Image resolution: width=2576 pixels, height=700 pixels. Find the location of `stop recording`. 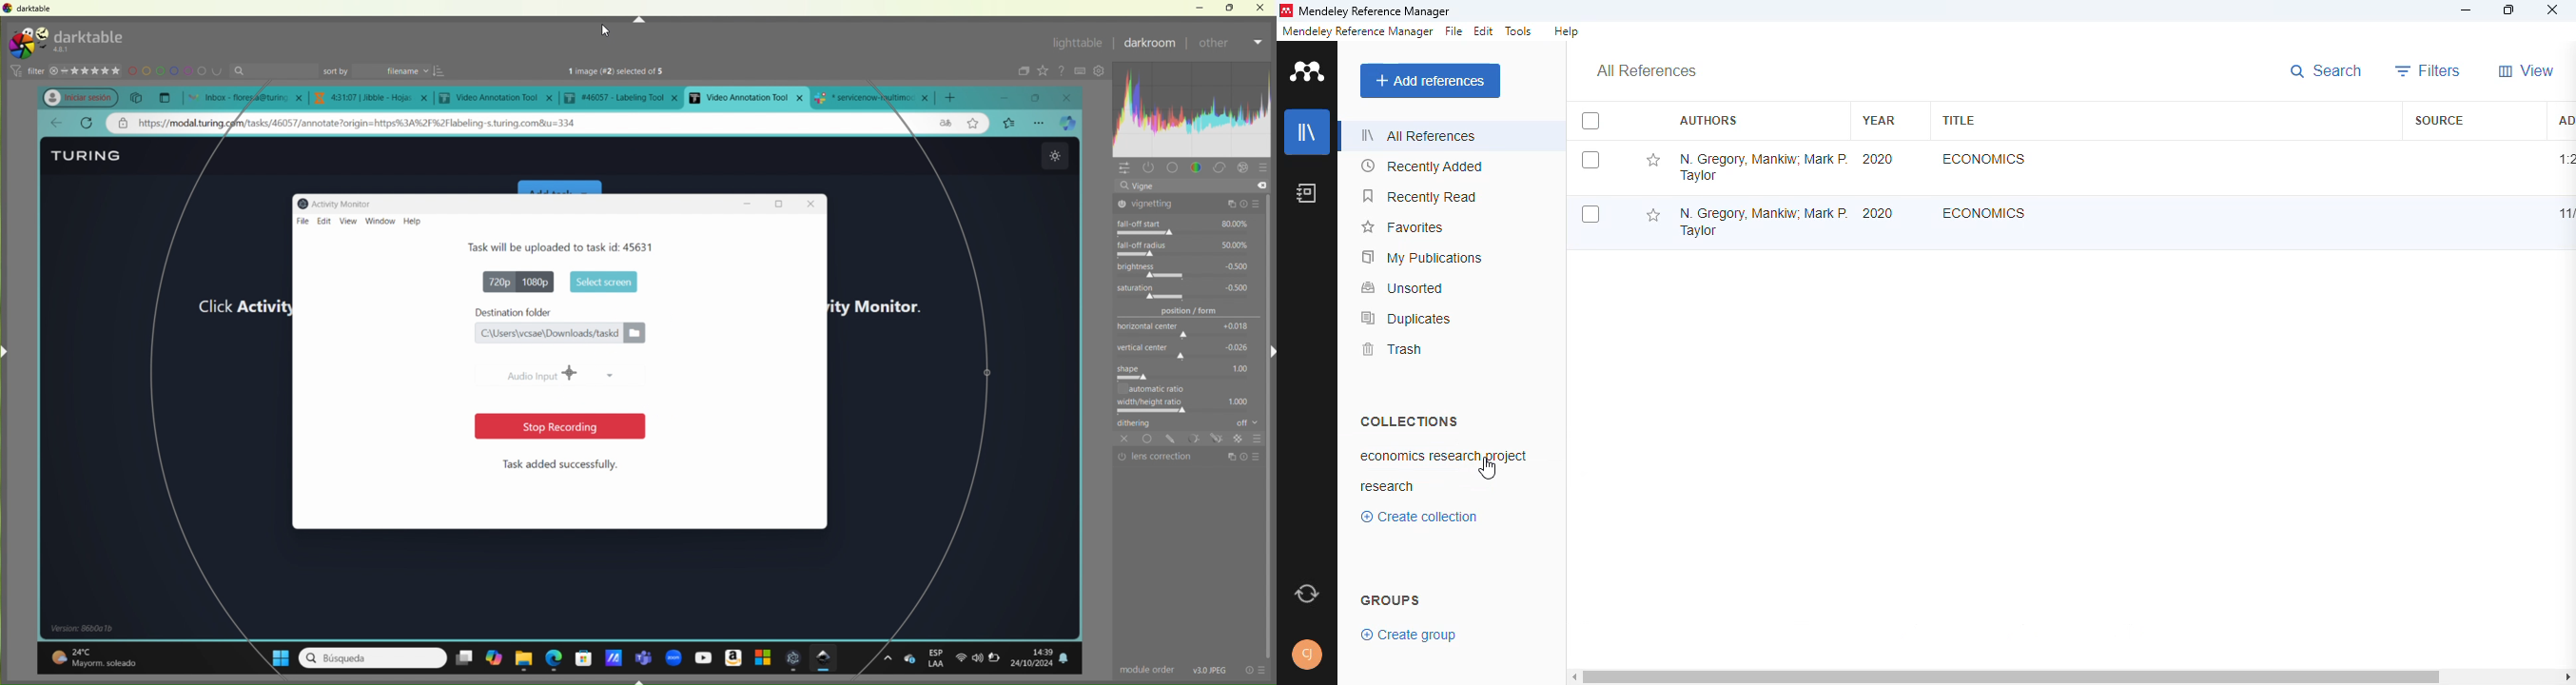

stop recording is located at coordinates (553, 426).